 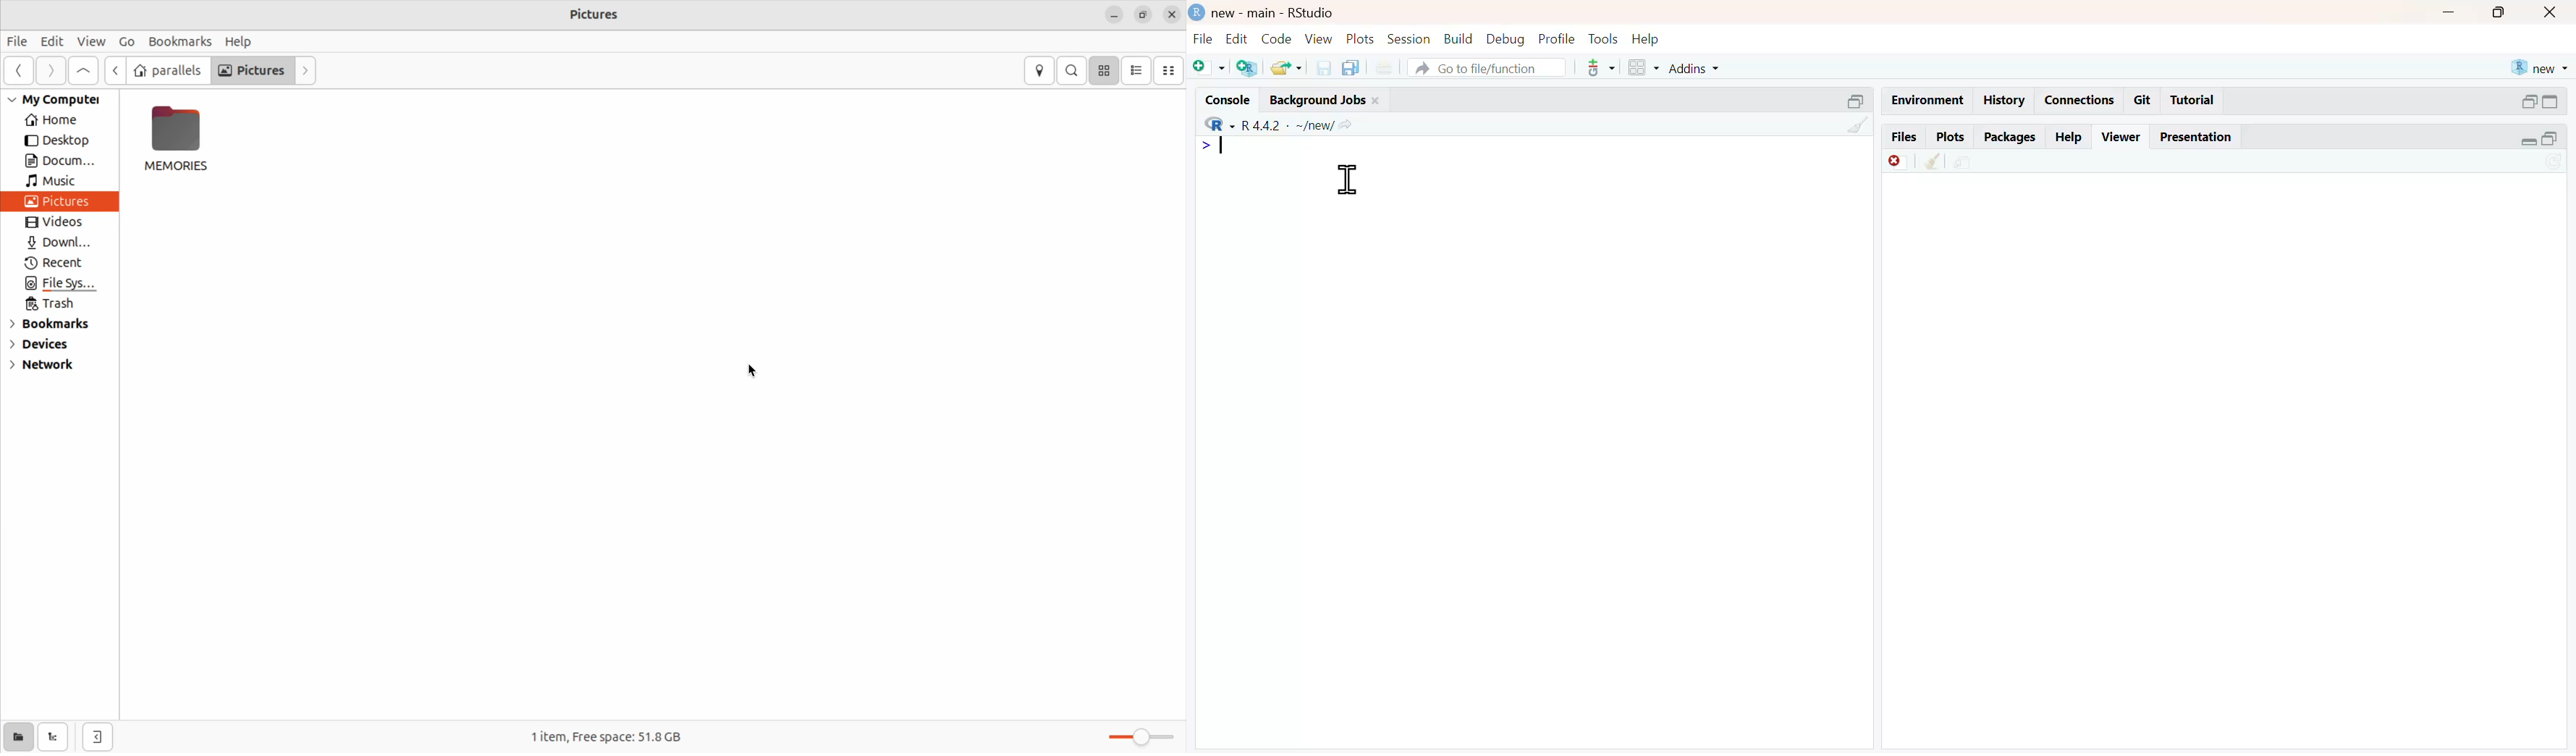 I want to click on viewer, so click(x=2121, y=137).